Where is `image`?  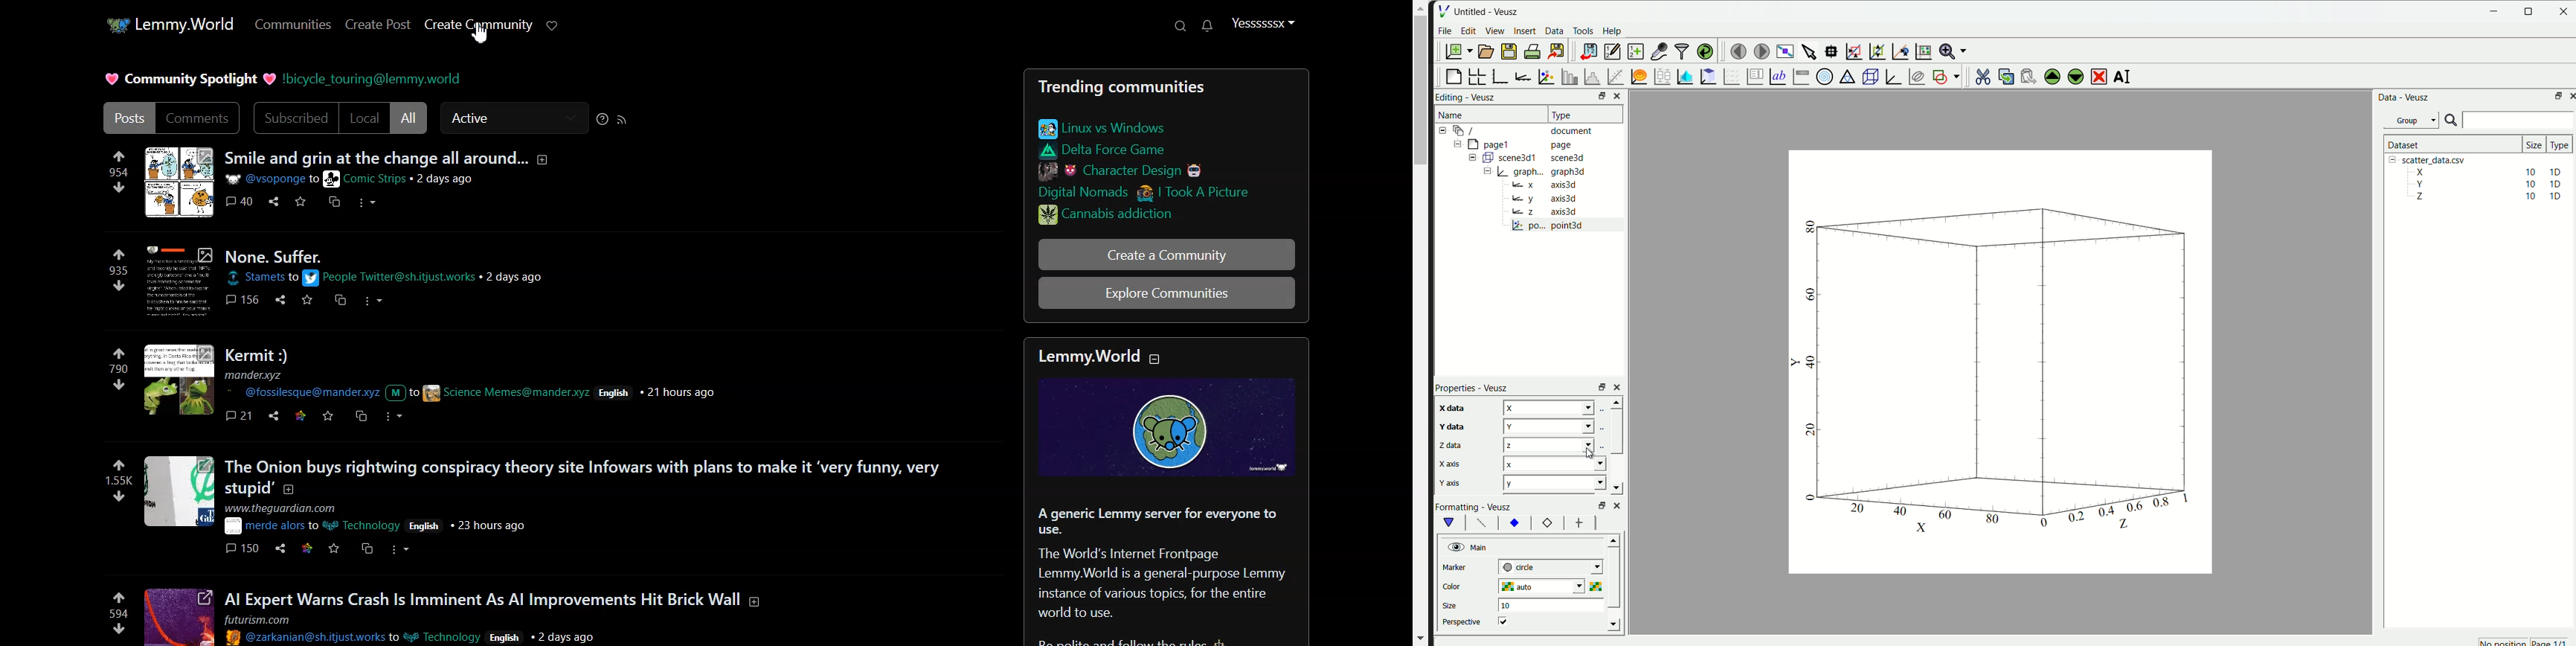 image is located at coordinates (182, 492).